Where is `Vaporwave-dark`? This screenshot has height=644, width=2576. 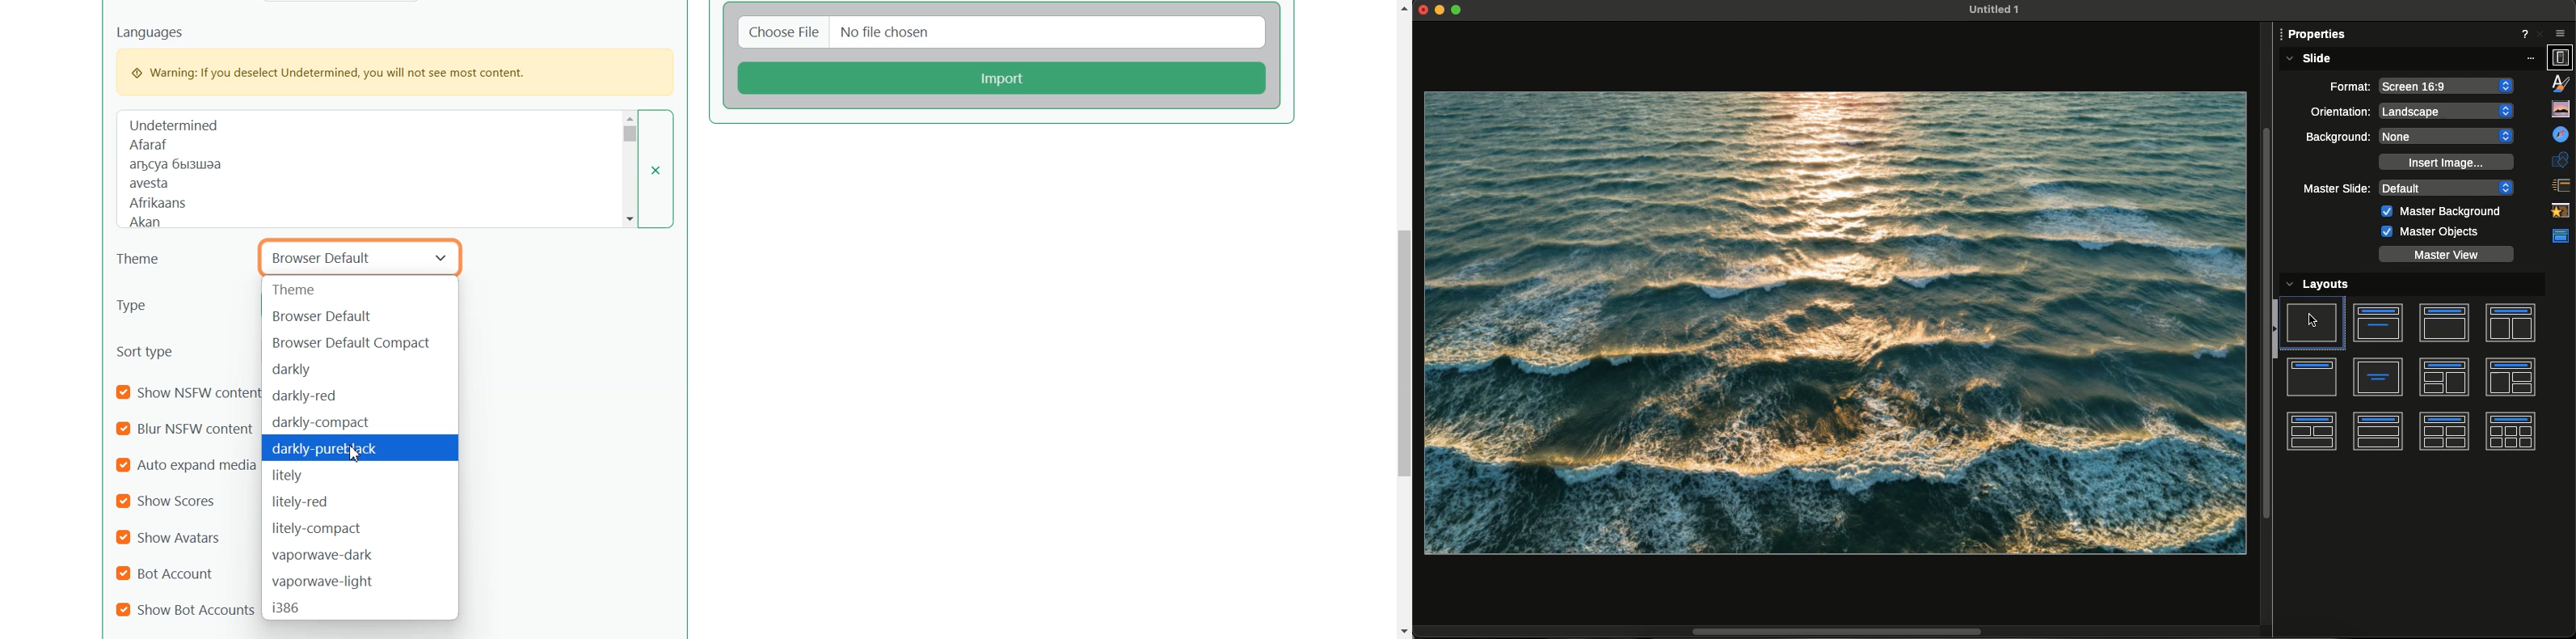
Vaporwave-dark is located at coordinates (360, 554).